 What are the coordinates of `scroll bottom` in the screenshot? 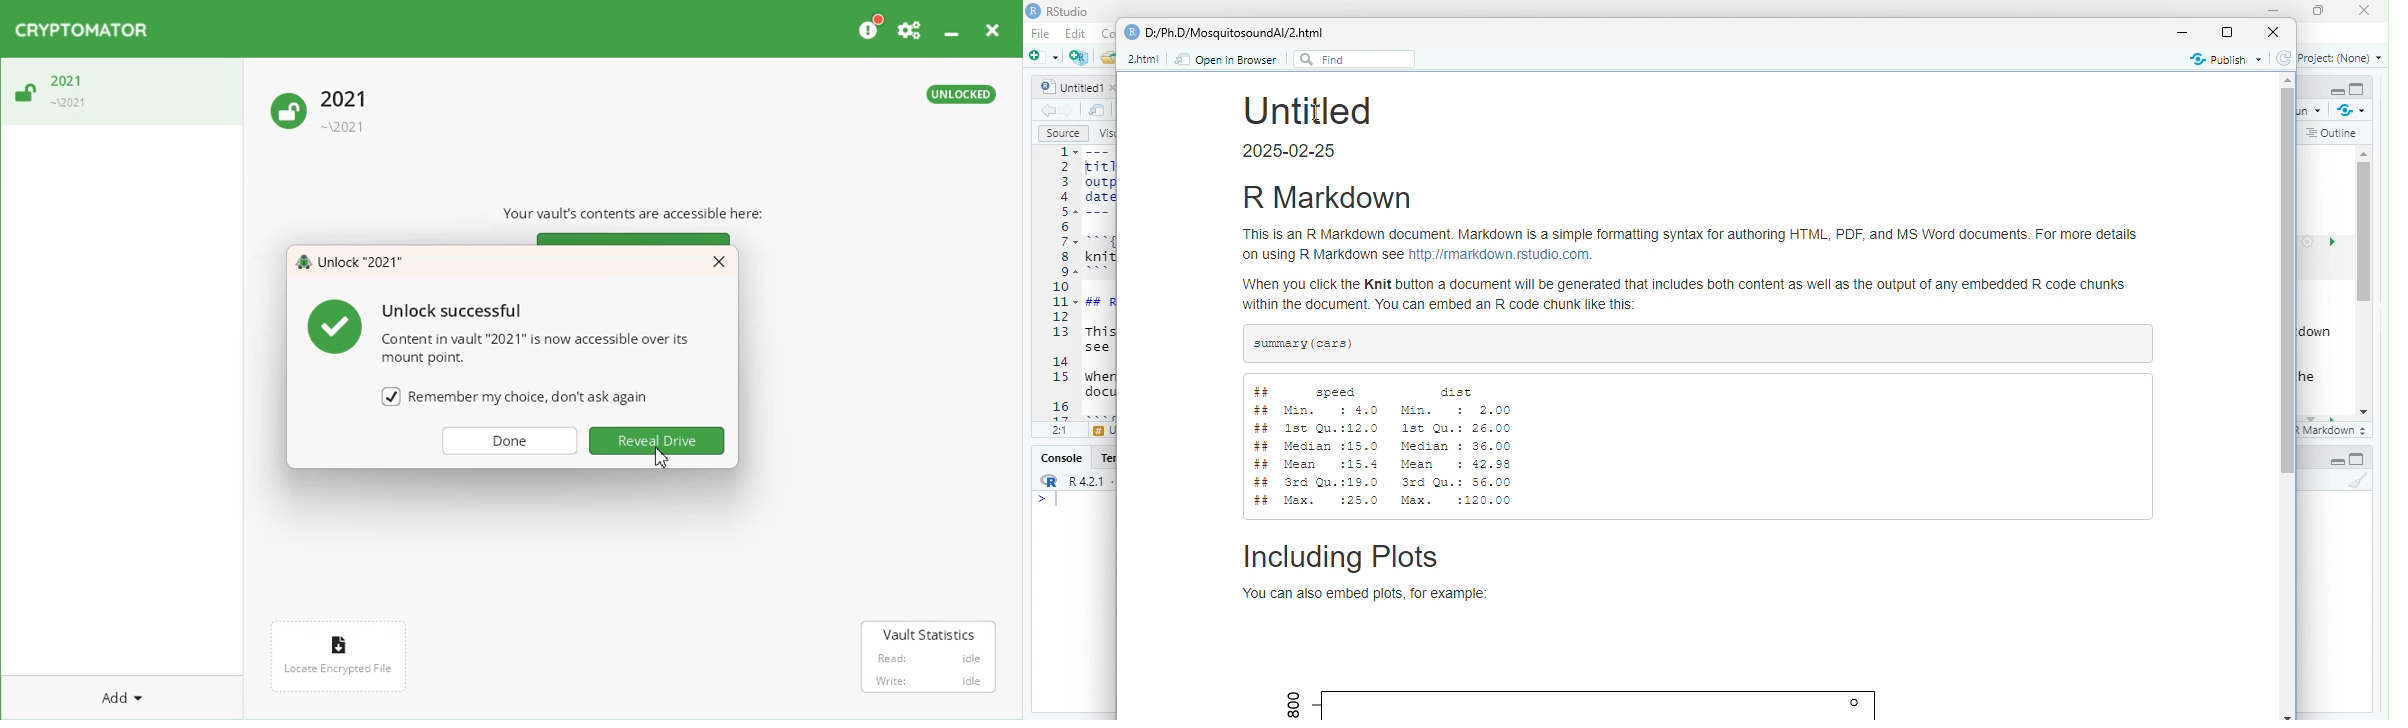 It's located at (2289, 715).